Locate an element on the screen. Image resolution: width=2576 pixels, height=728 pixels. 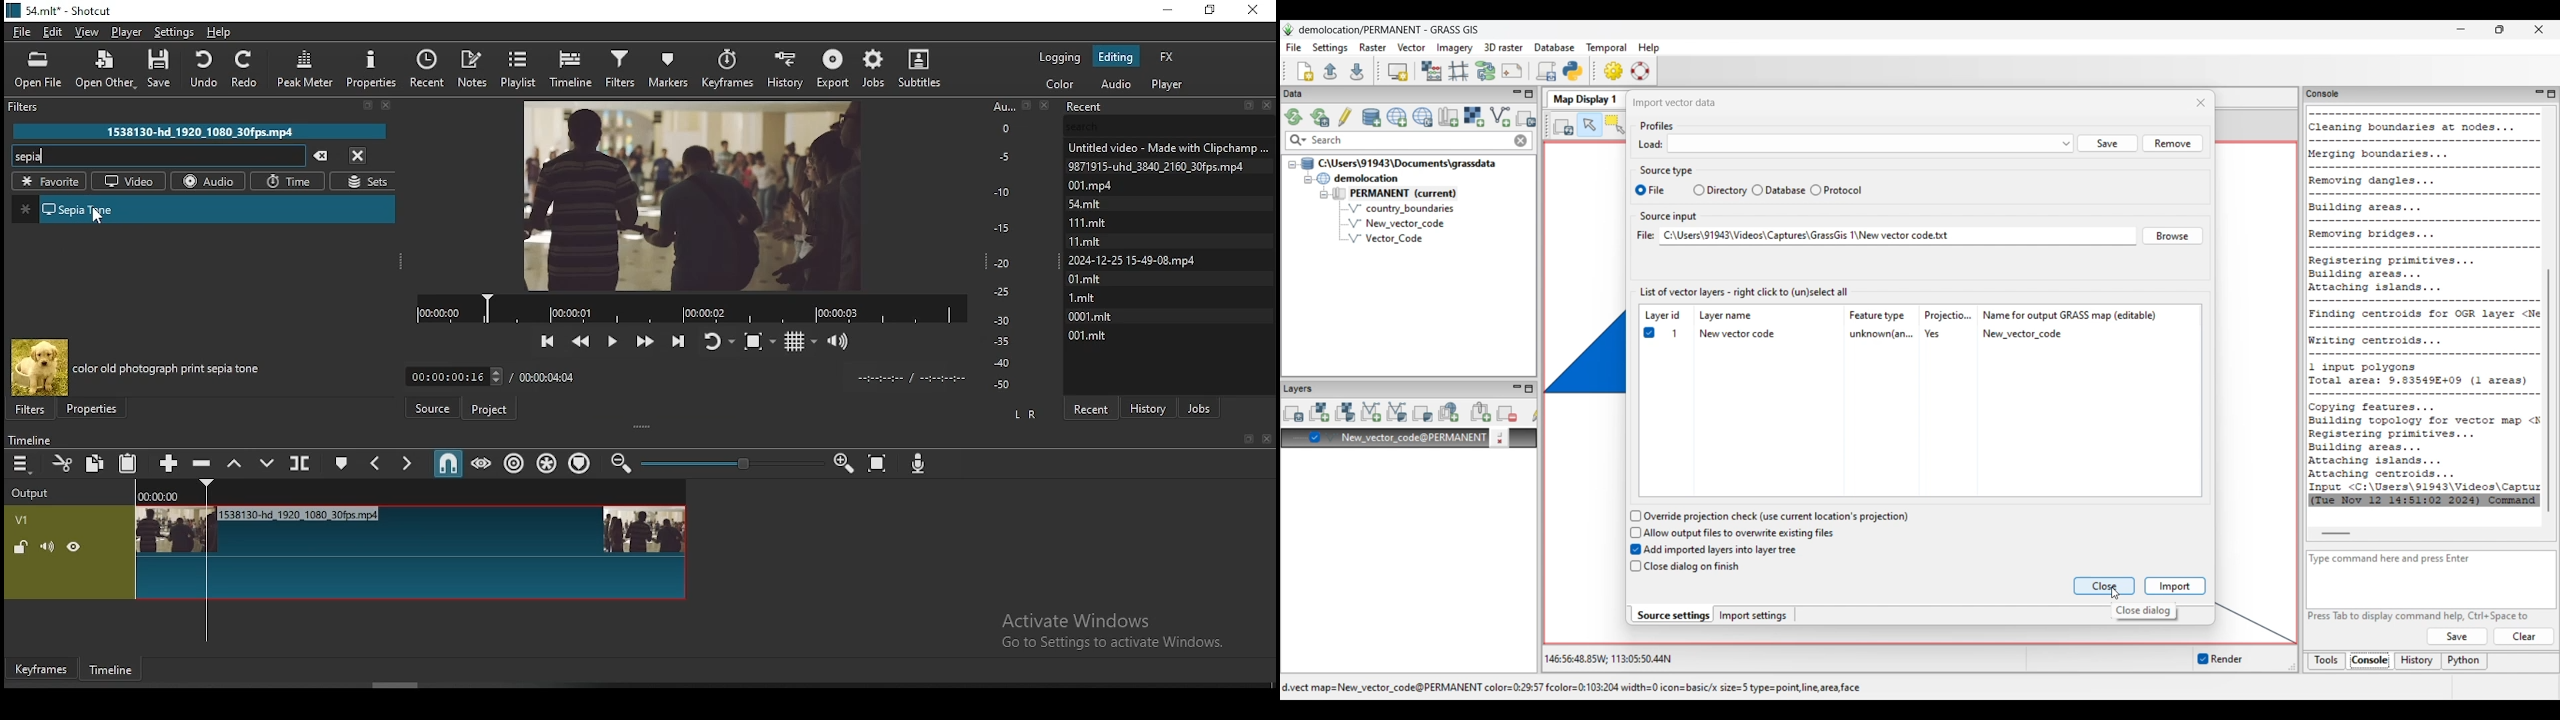
scroll bar is located at coordinates (401, 686).